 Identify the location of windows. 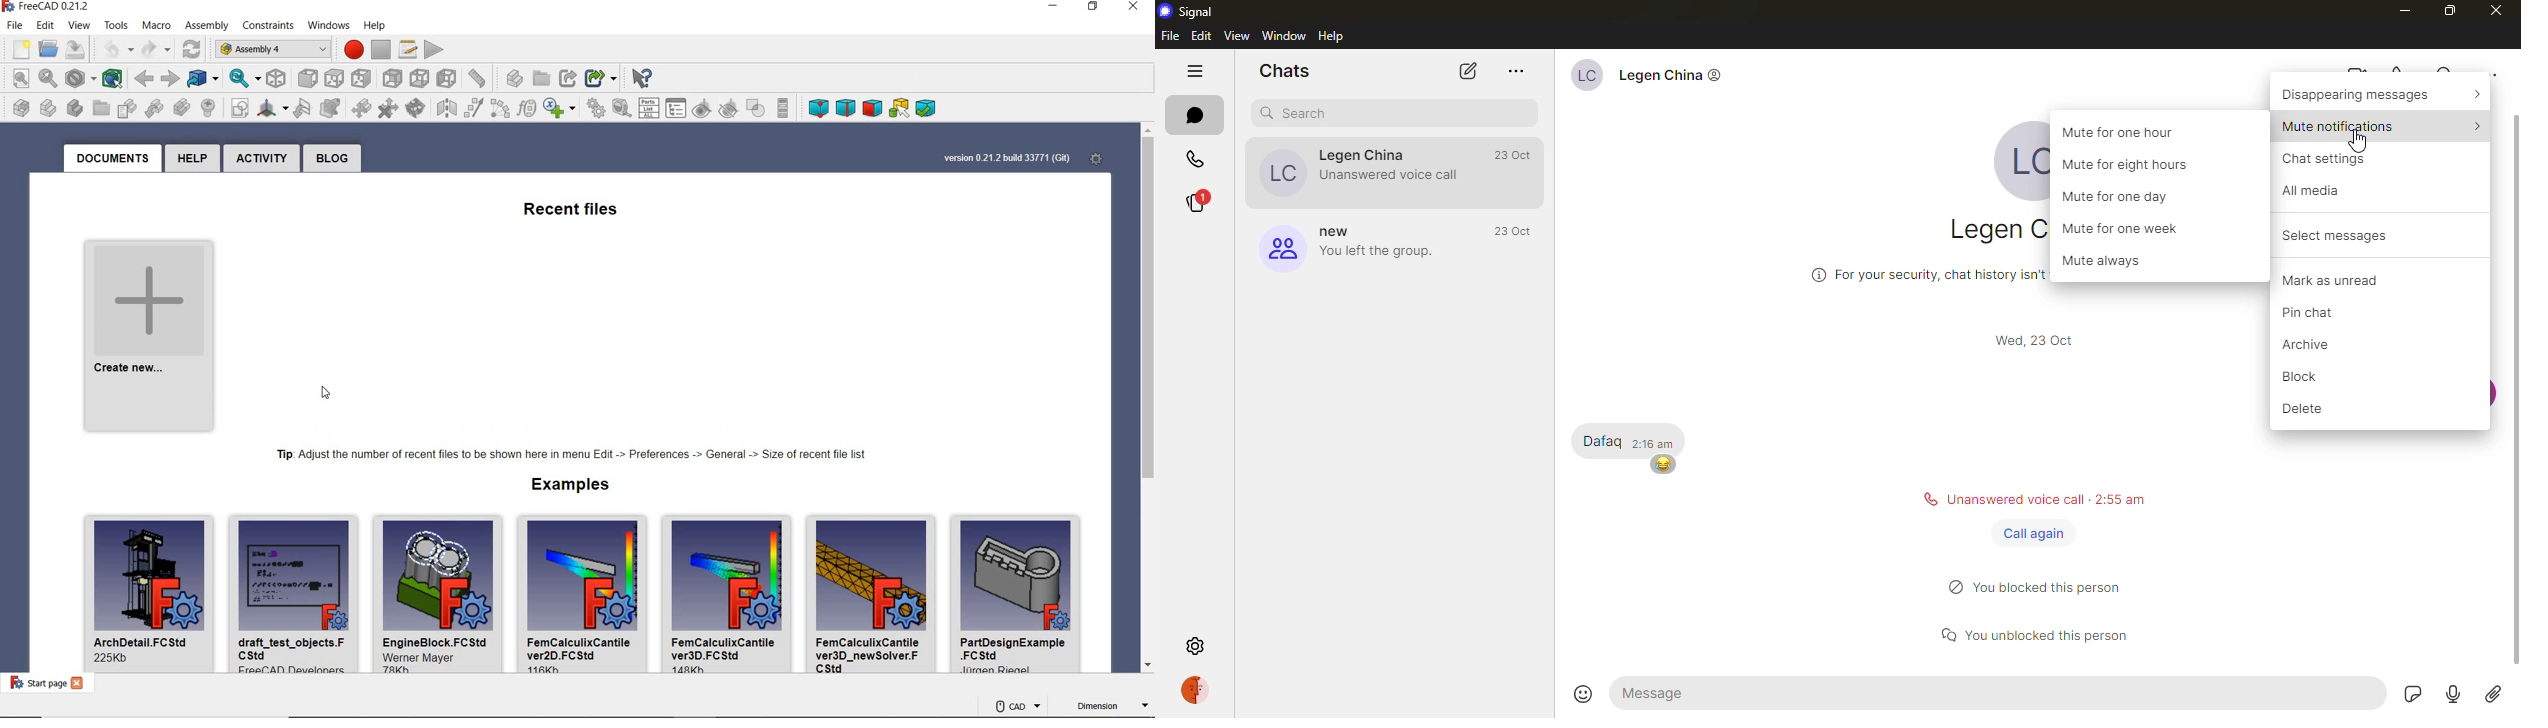
(326, 23).